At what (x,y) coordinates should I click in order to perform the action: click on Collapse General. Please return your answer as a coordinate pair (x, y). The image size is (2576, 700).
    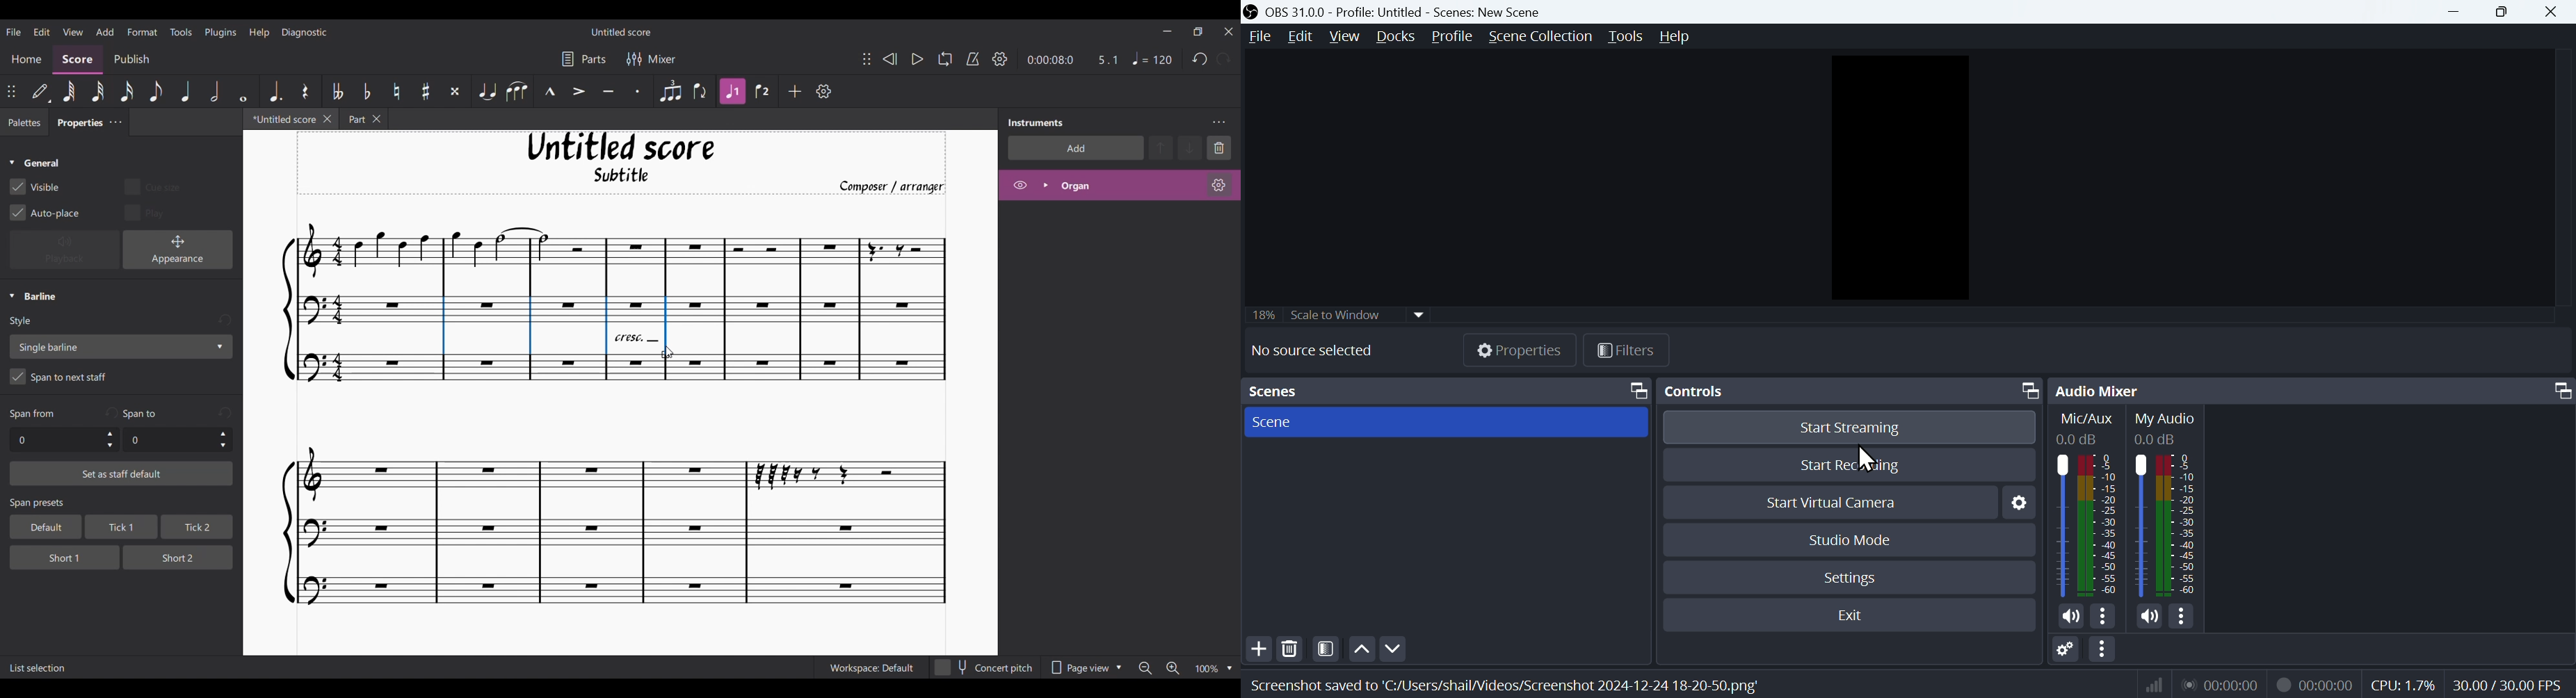
    Looking at the image, I should click on (35, 164).